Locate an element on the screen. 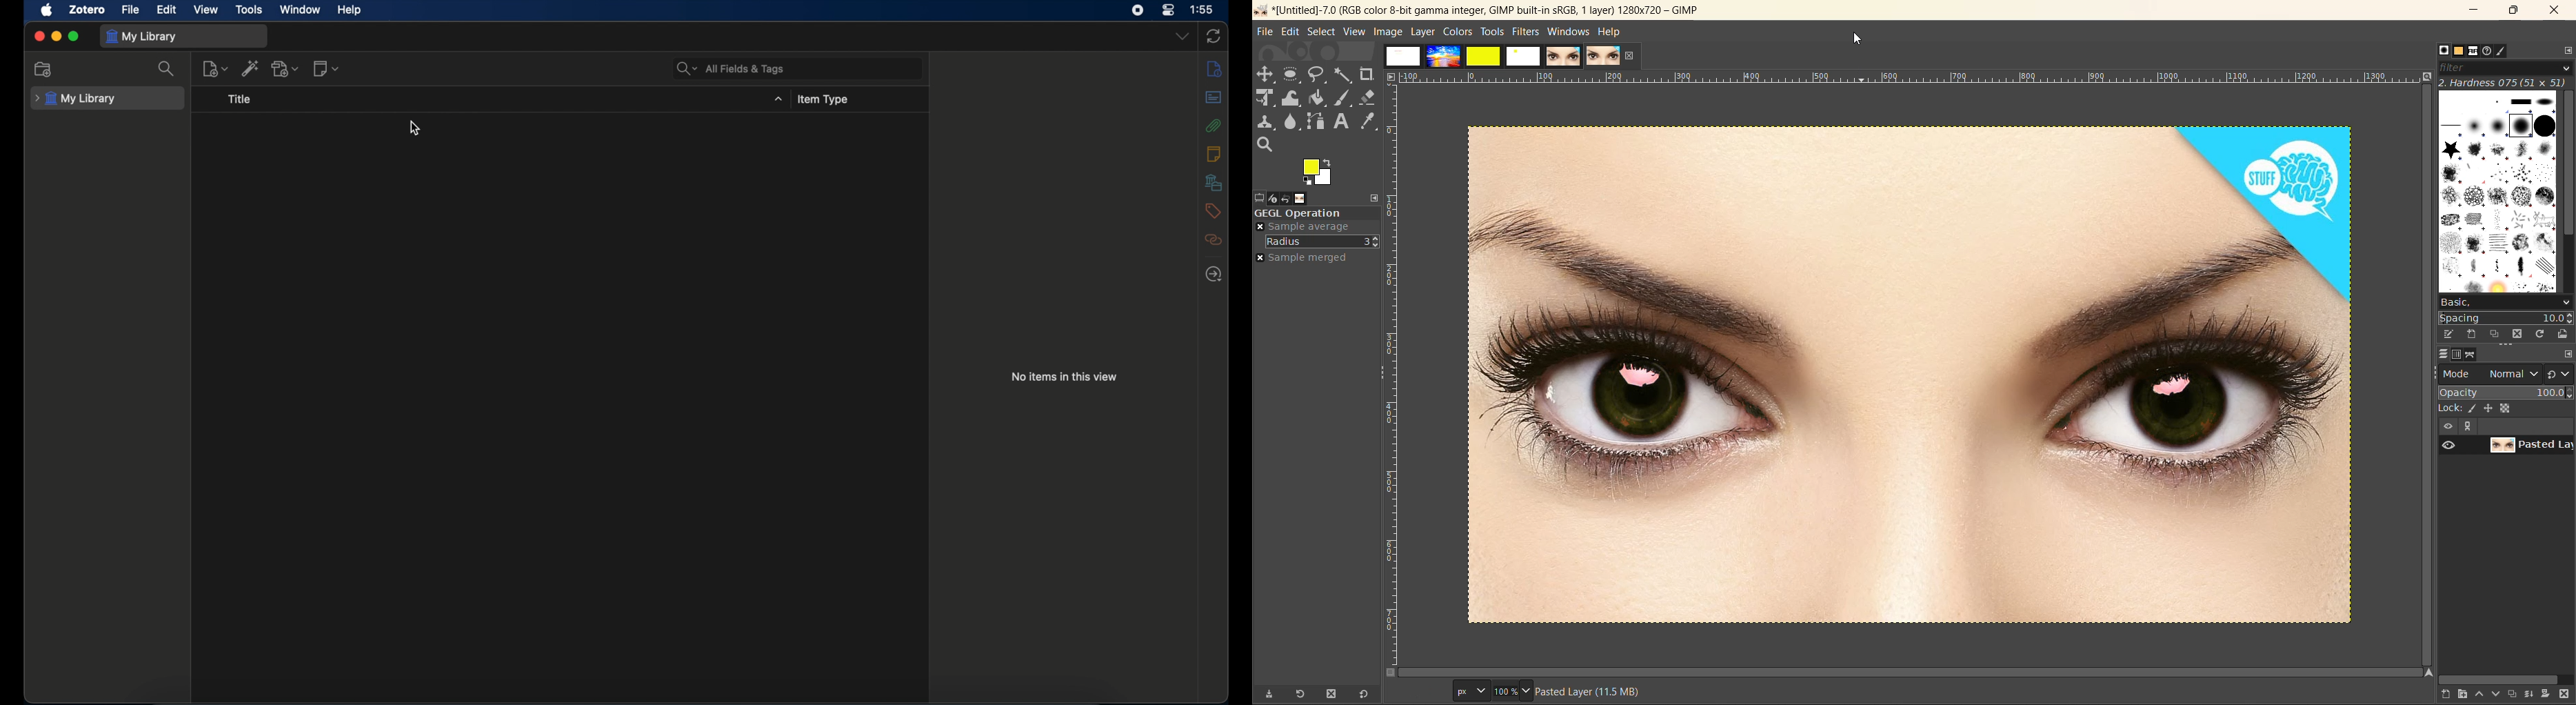  view is located at coordinates (206, 10).